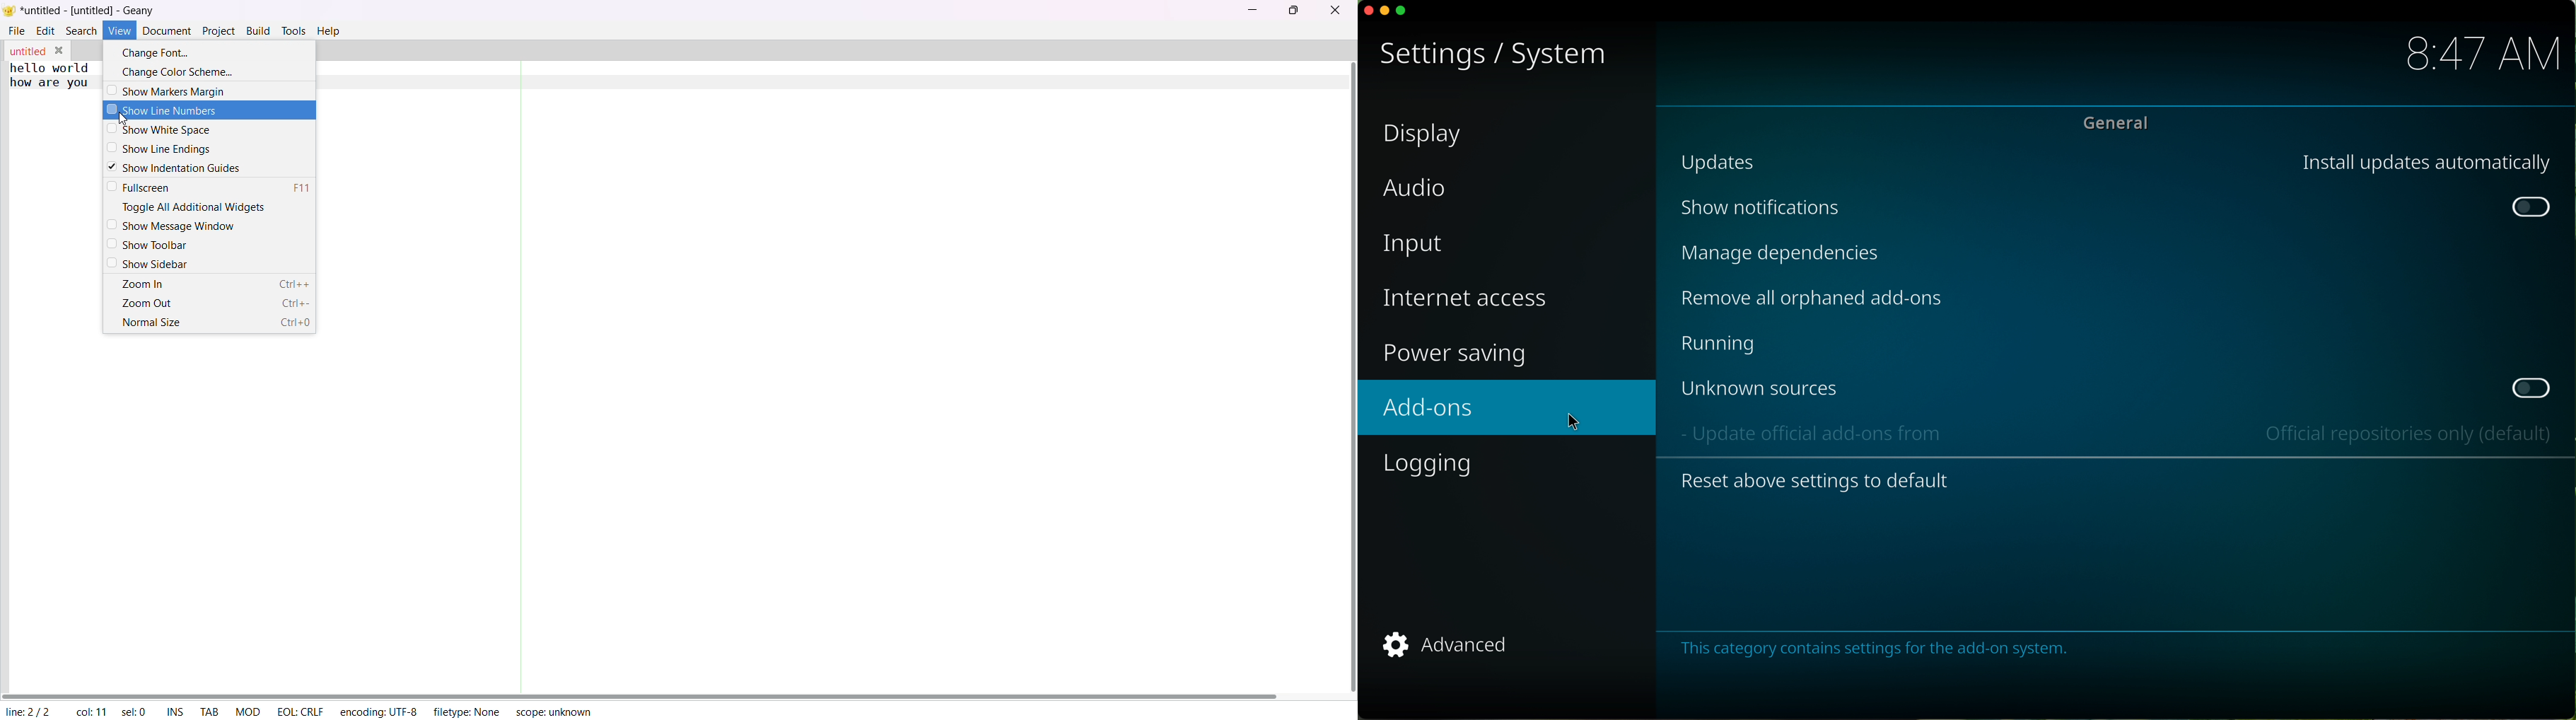 The height and width of the screenshot is (728, 2576). What do you see at coordinates (1496, 54) in the screenshot?
I see `settings/system` at bounding box center [1496, 54].